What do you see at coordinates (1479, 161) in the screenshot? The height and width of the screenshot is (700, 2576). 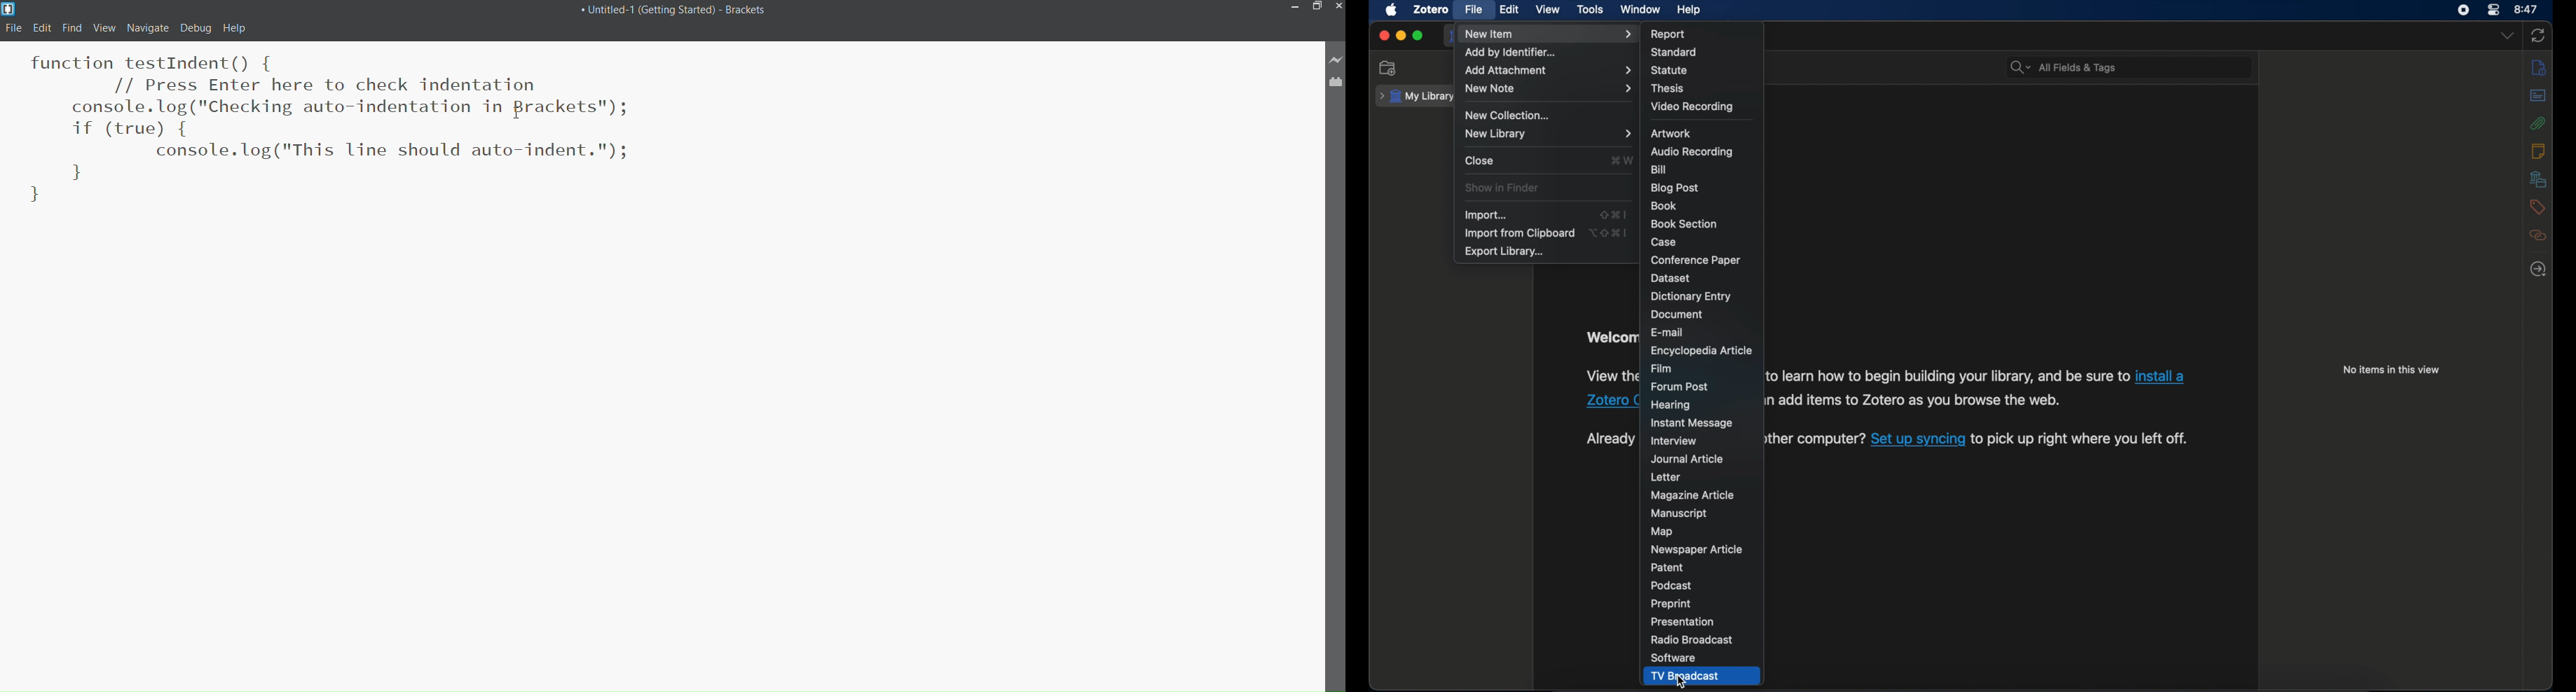 I see `close` at bounding box center [1479, 161].